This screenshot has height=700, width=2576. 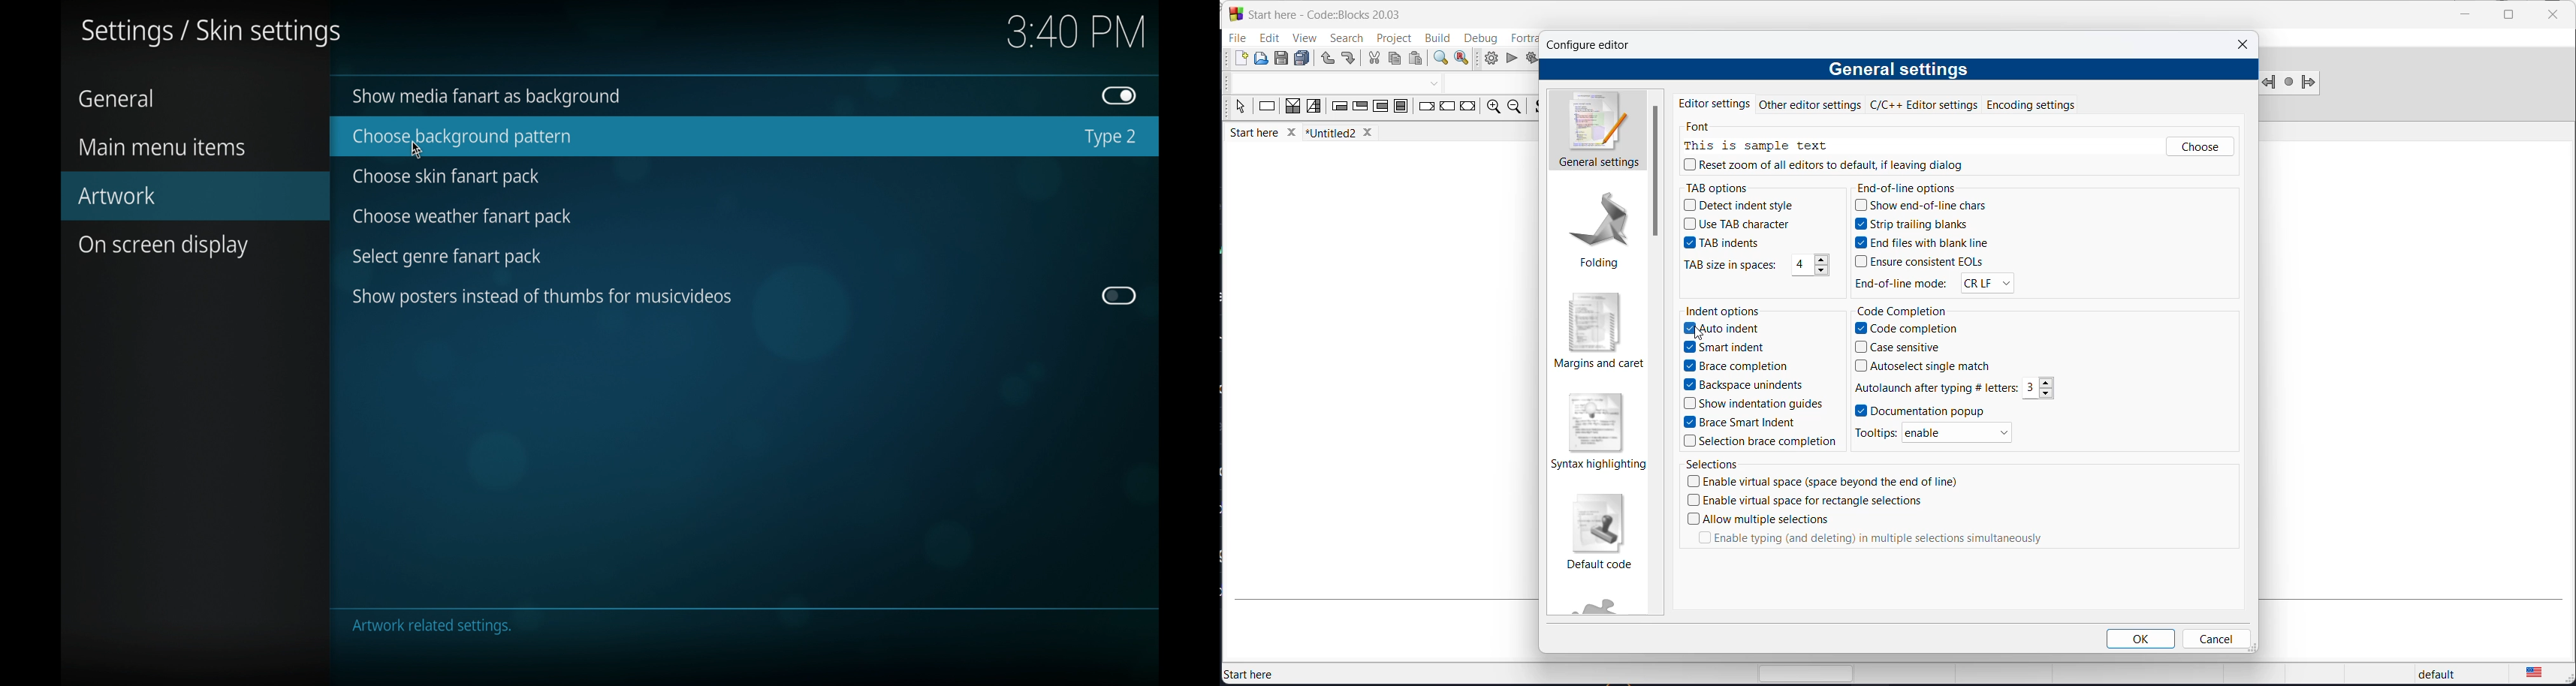 I want to click on general settings, so click(x=1595, y=131).